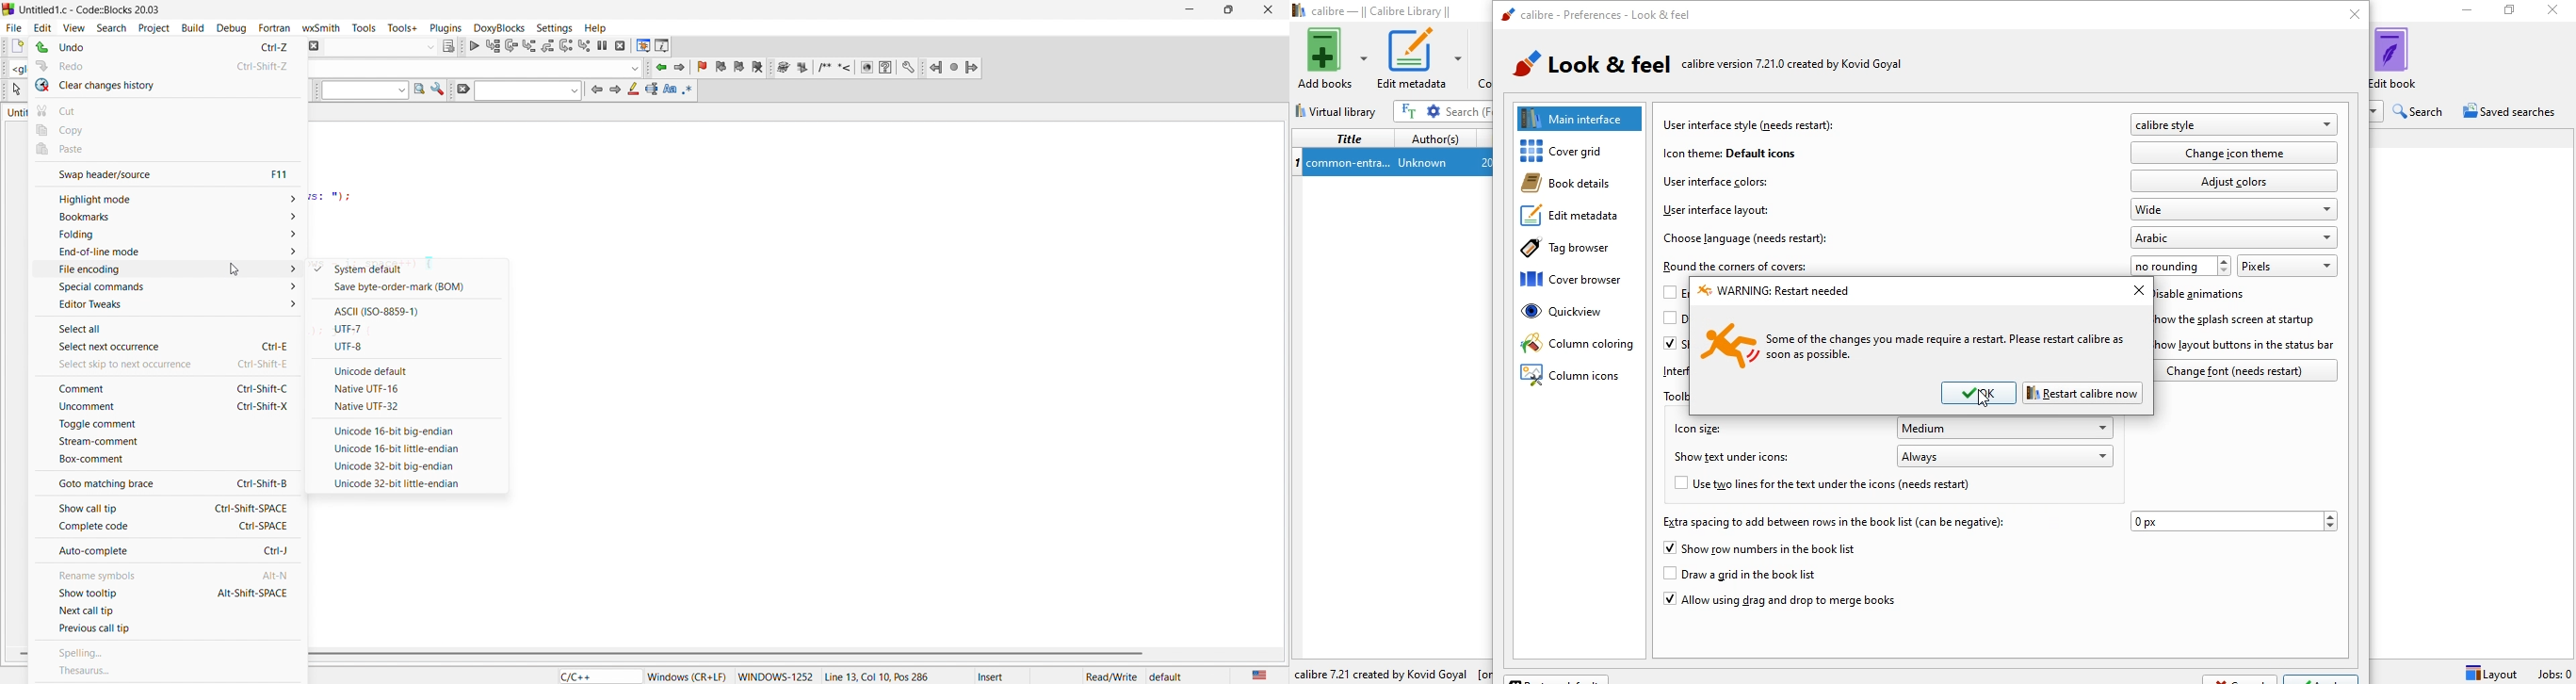  I want to click on main interface, so click(1581, 118).